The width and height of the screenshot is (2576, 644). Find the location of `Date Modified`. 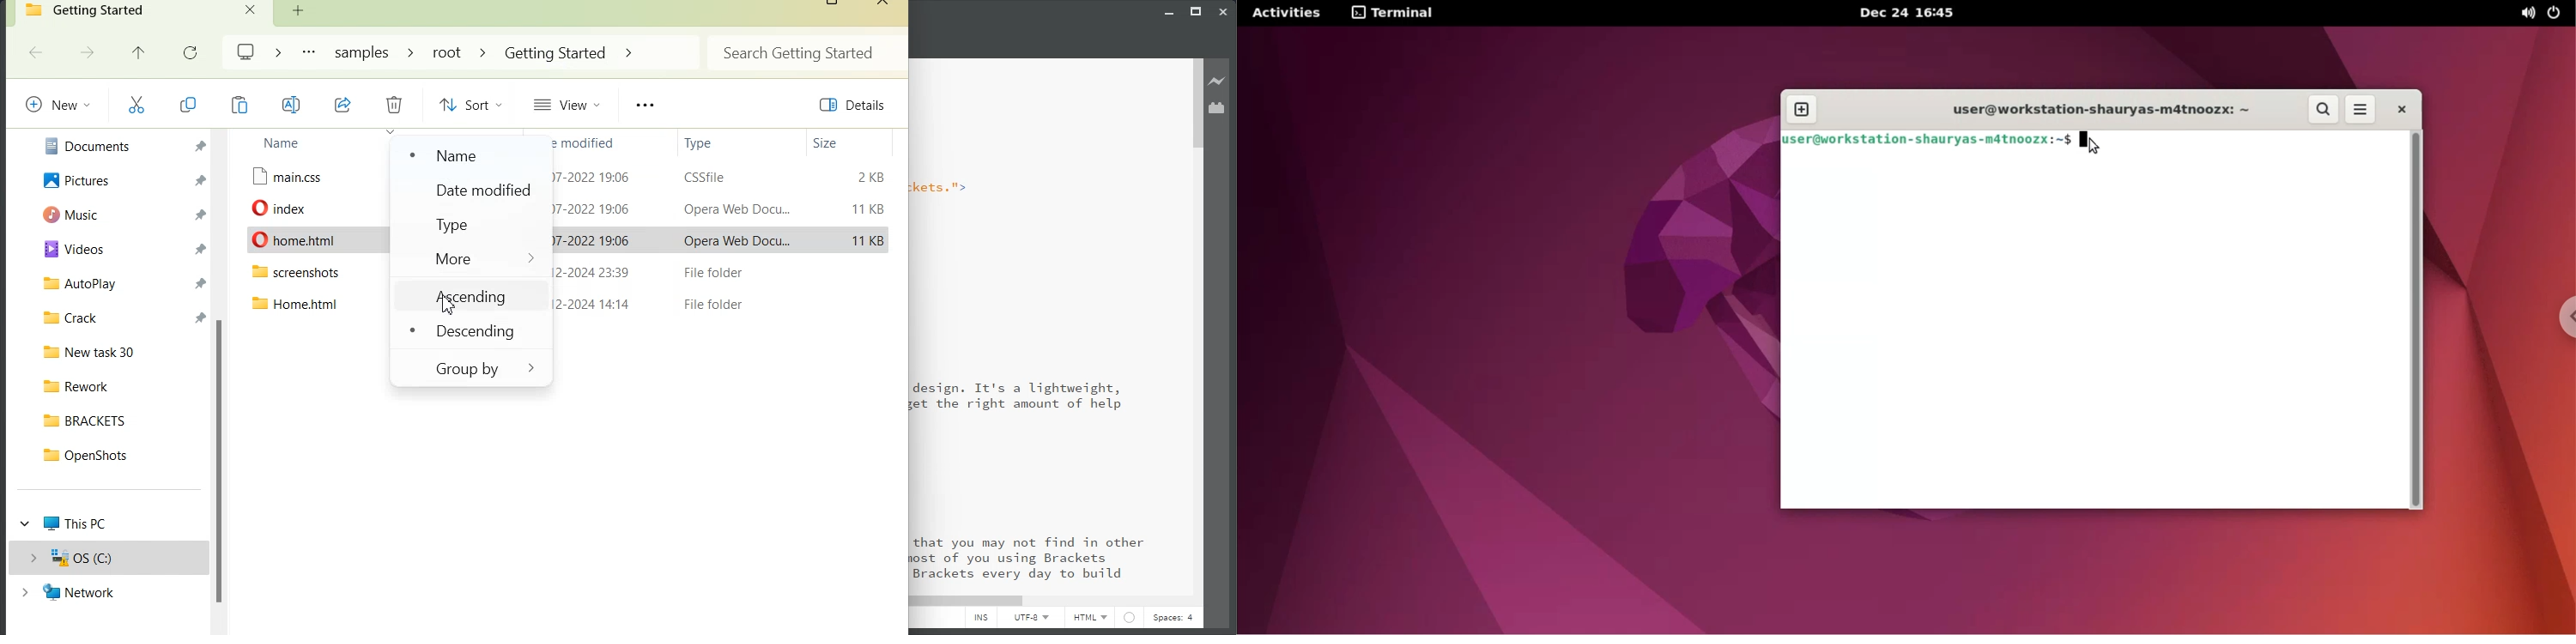

Date Modified is located at coordinates (471, 191).